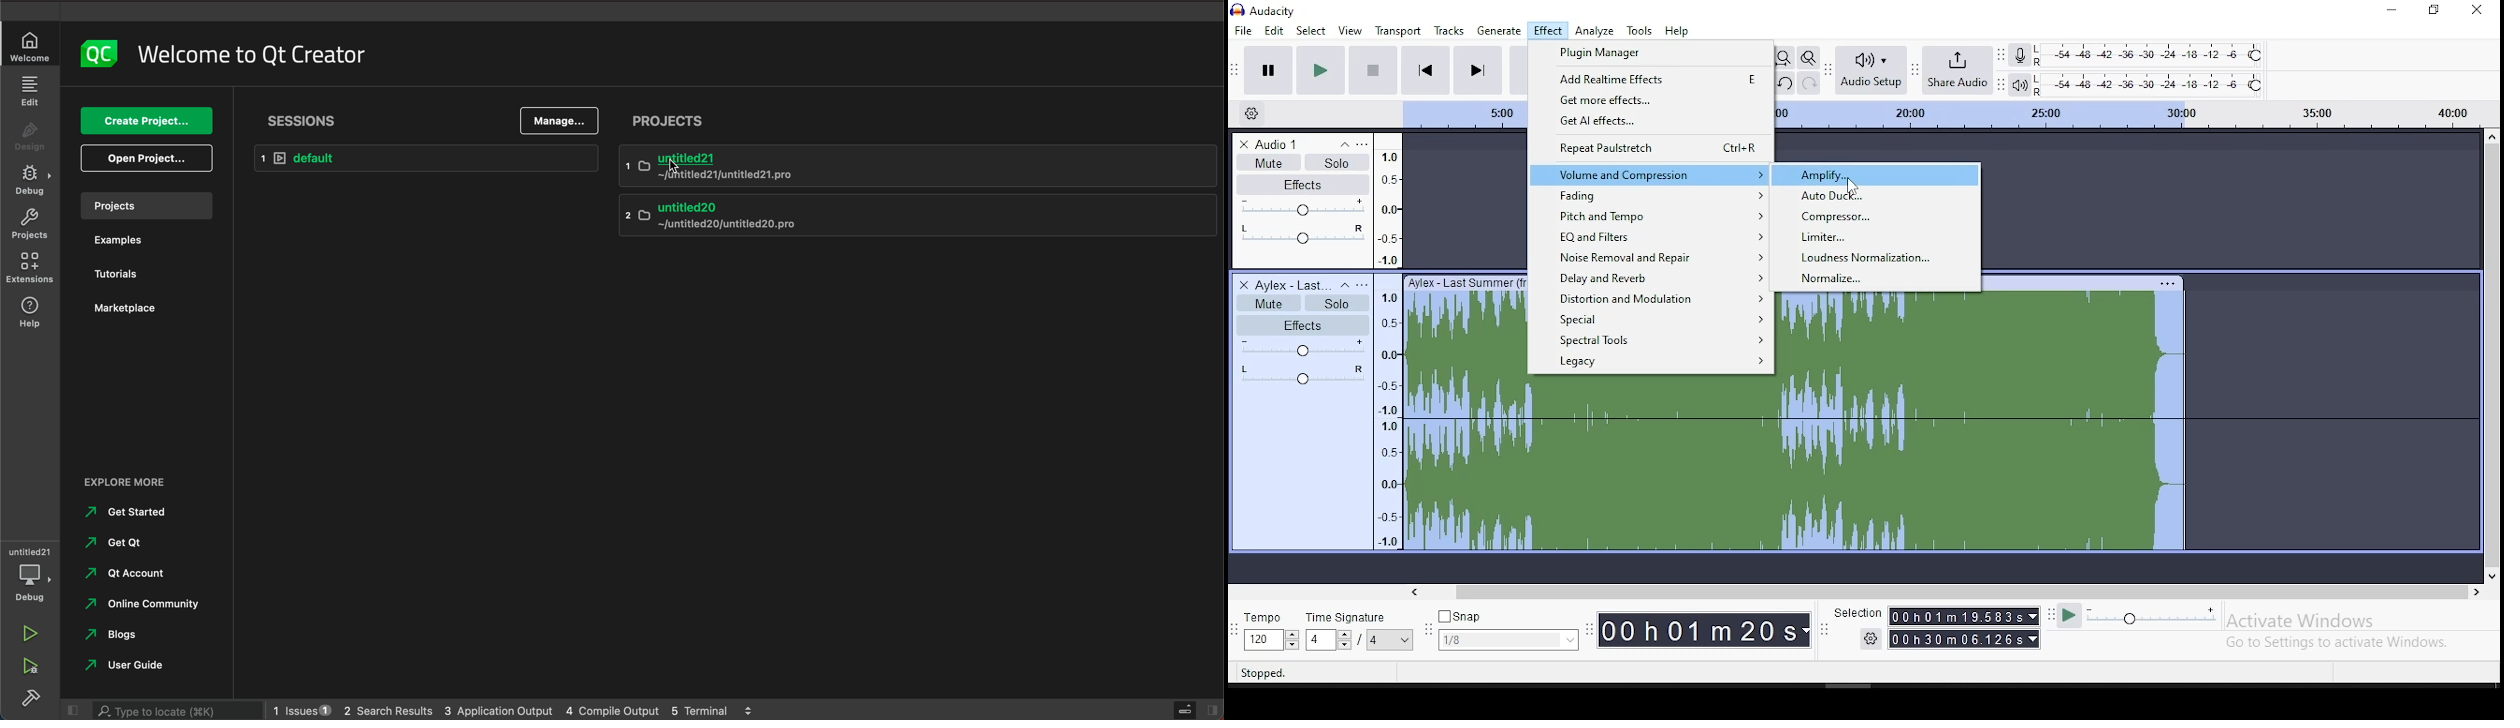 Image resolution: width=2520 pixels, height=728 pixels. What do you see at coordinates (2490, 353) in the screenshot?
I see `scroll bar` at bounding box center [2490, 353].